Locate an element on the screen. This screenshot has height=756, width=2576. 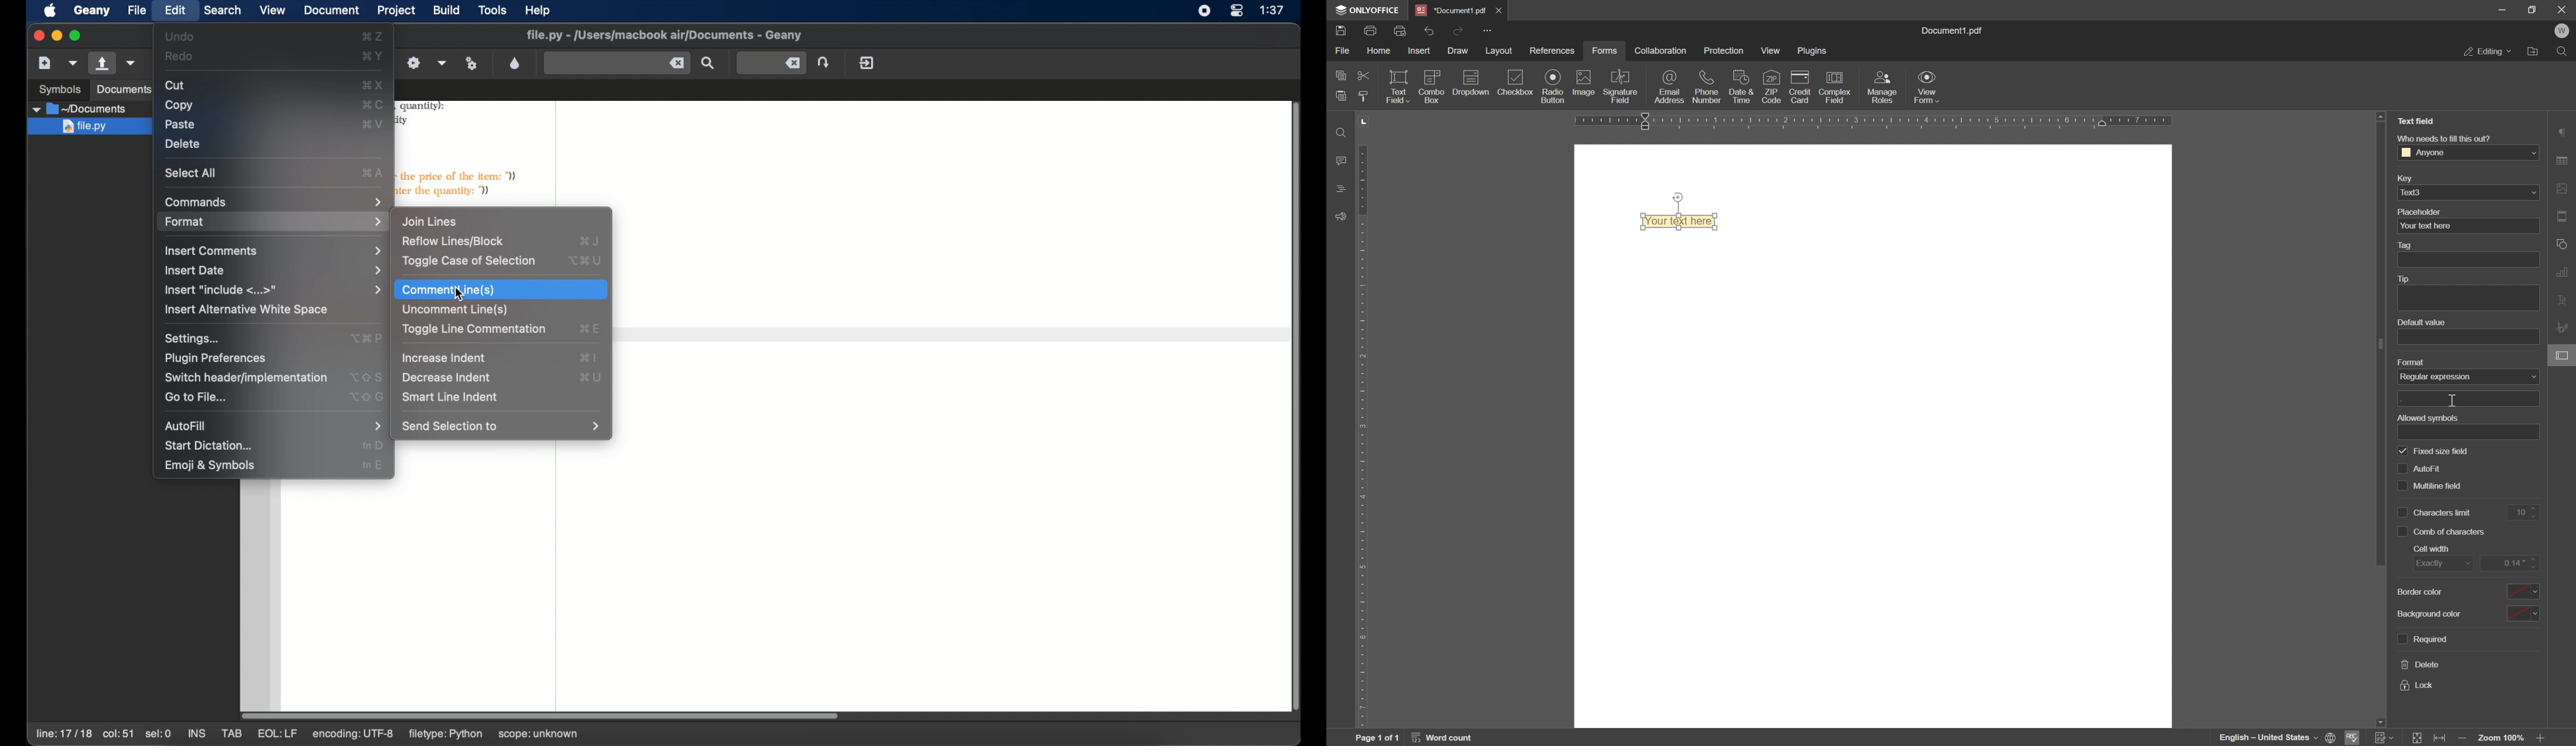
document is located at coordinates (332, 10).